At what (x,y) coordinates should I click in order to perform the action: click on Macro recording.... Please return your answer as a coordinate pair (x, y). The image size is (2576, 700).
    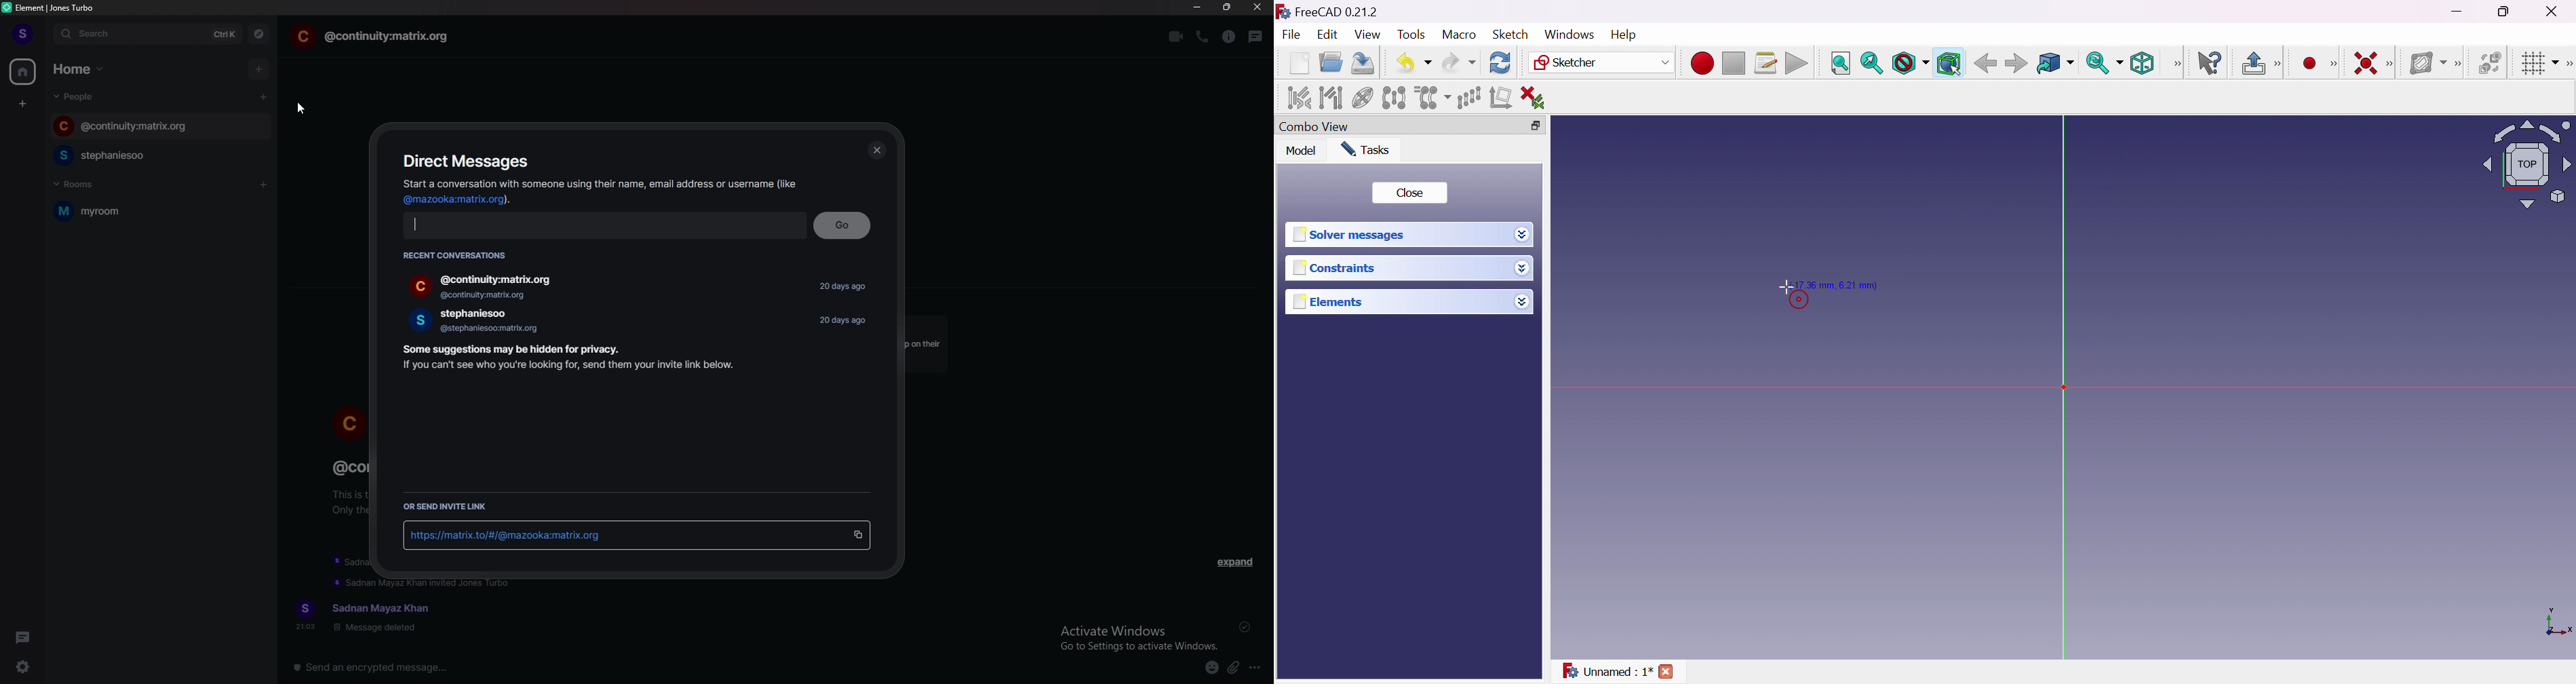
    Looking at the image, I should click on (1702, 64).